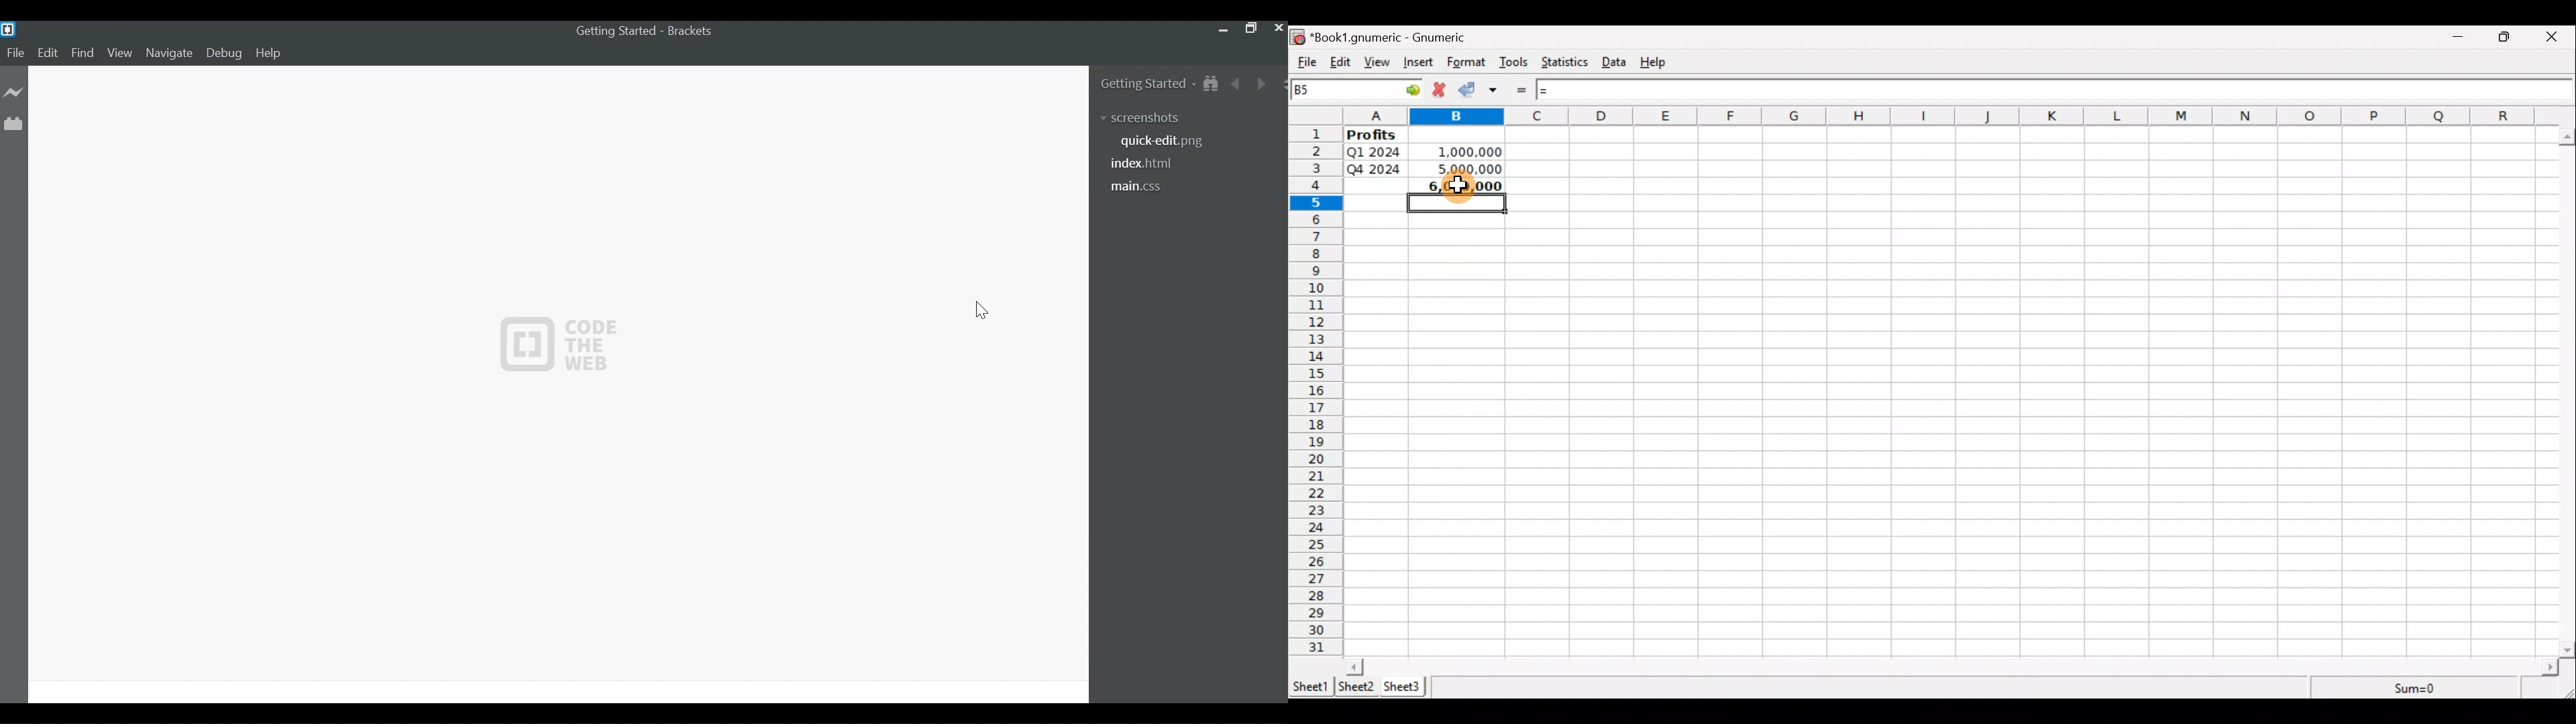 The height and width of the screenshot is (728, 2576). Describe the element at coordinates (1514, 63) in the screenshot. I see `Tools` at that location.